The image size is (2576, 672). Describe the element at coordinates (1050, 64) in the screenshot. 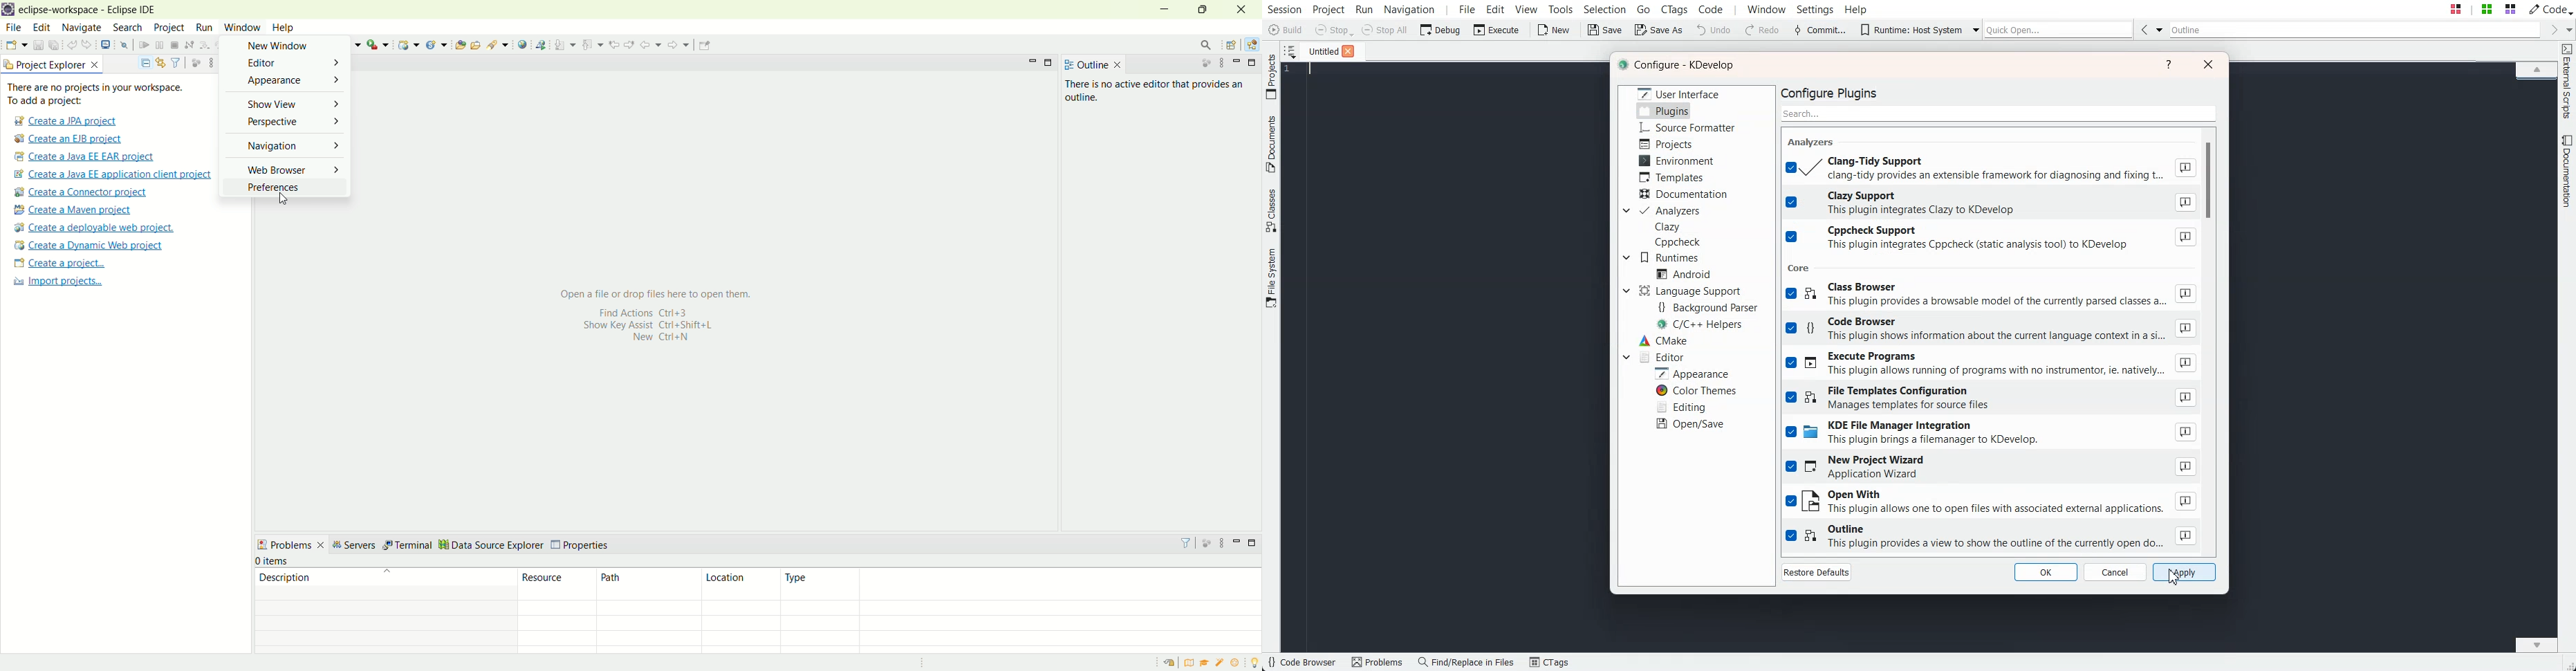

I see `maximize` at that location.